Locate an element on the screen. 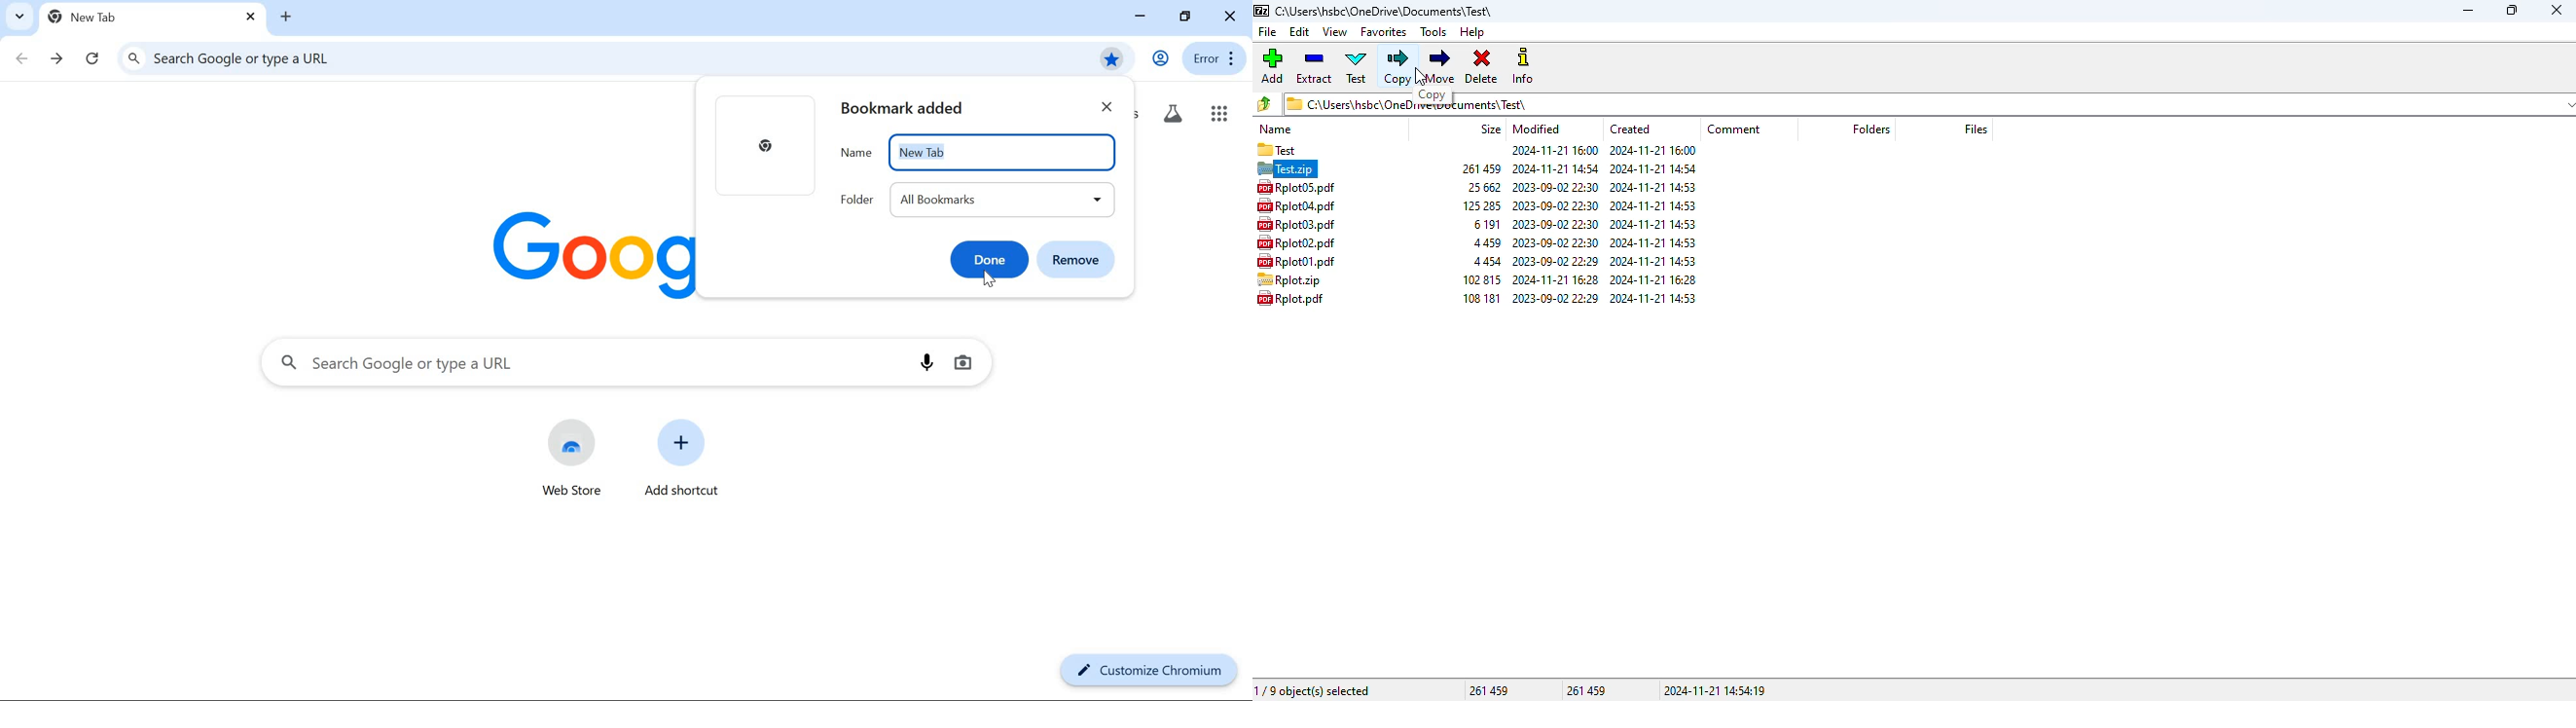 The image size is (2576, 728). maximize is located at coordinates (2510, 10).